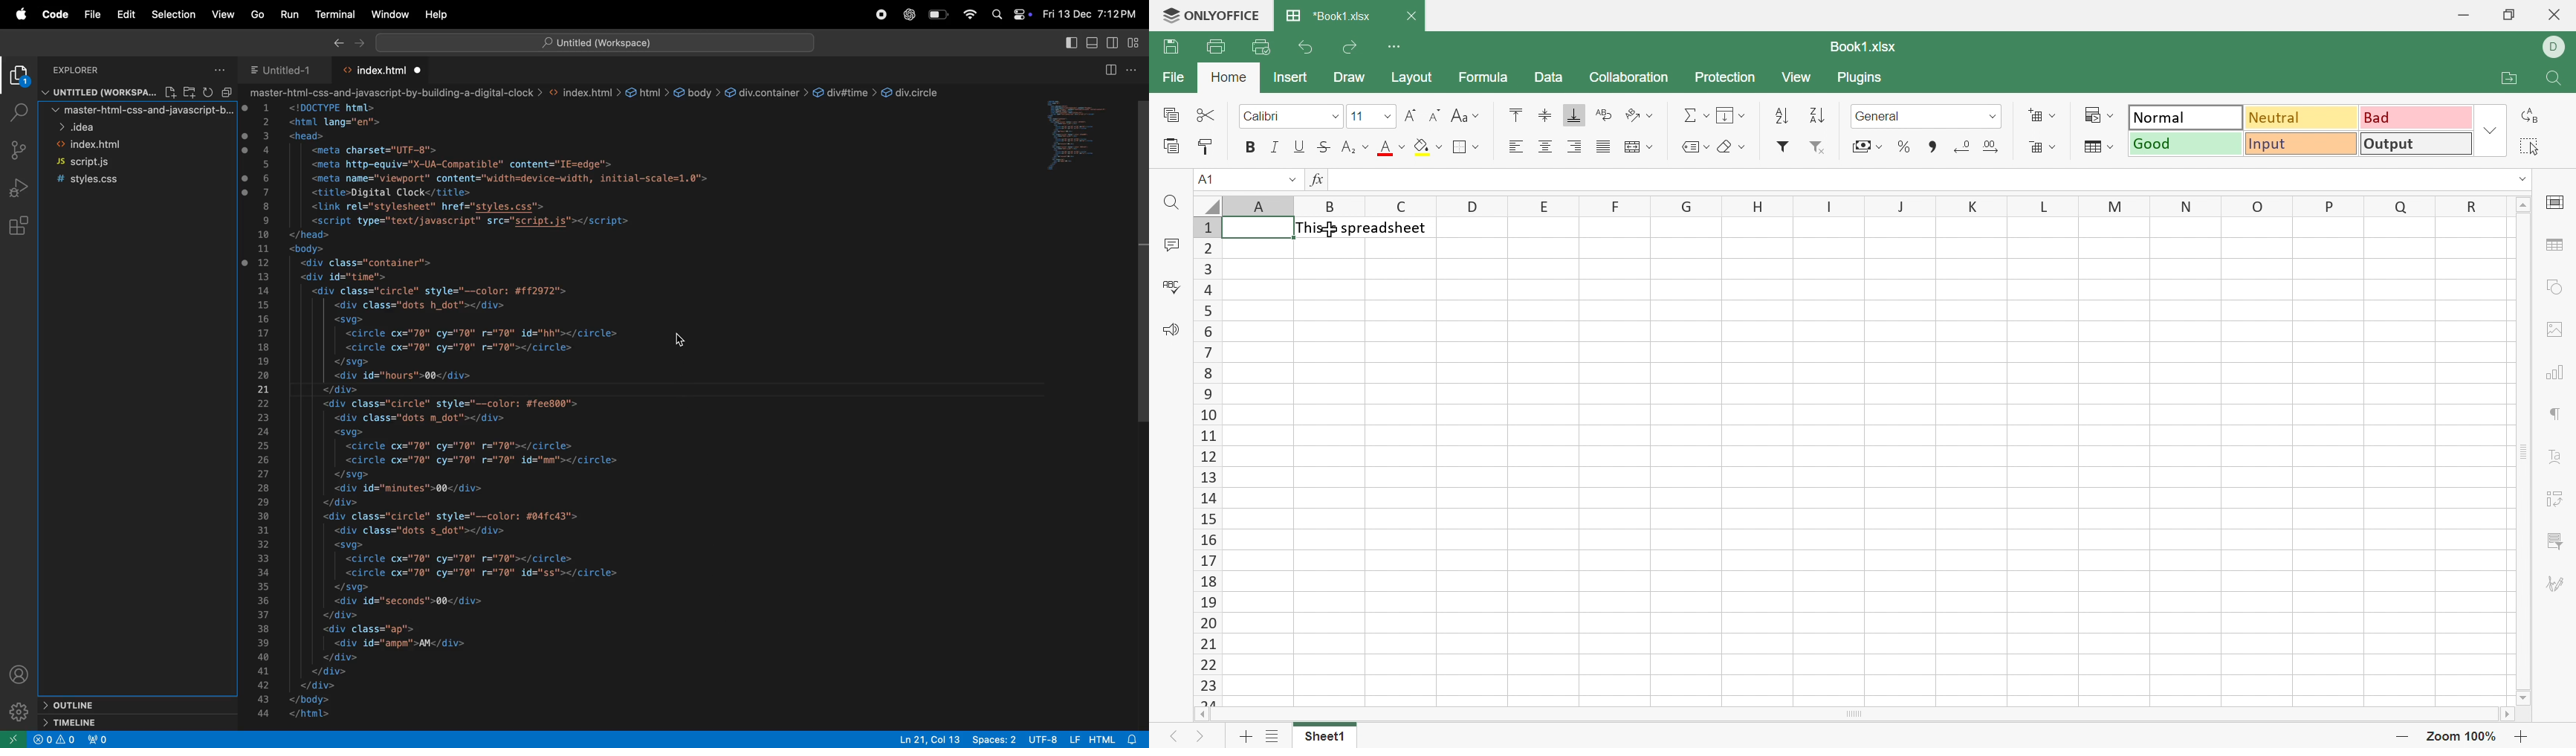  What do you see at coordinates (389, 14) in the screenshot?
I see `window` at bounding box center [389, 14].